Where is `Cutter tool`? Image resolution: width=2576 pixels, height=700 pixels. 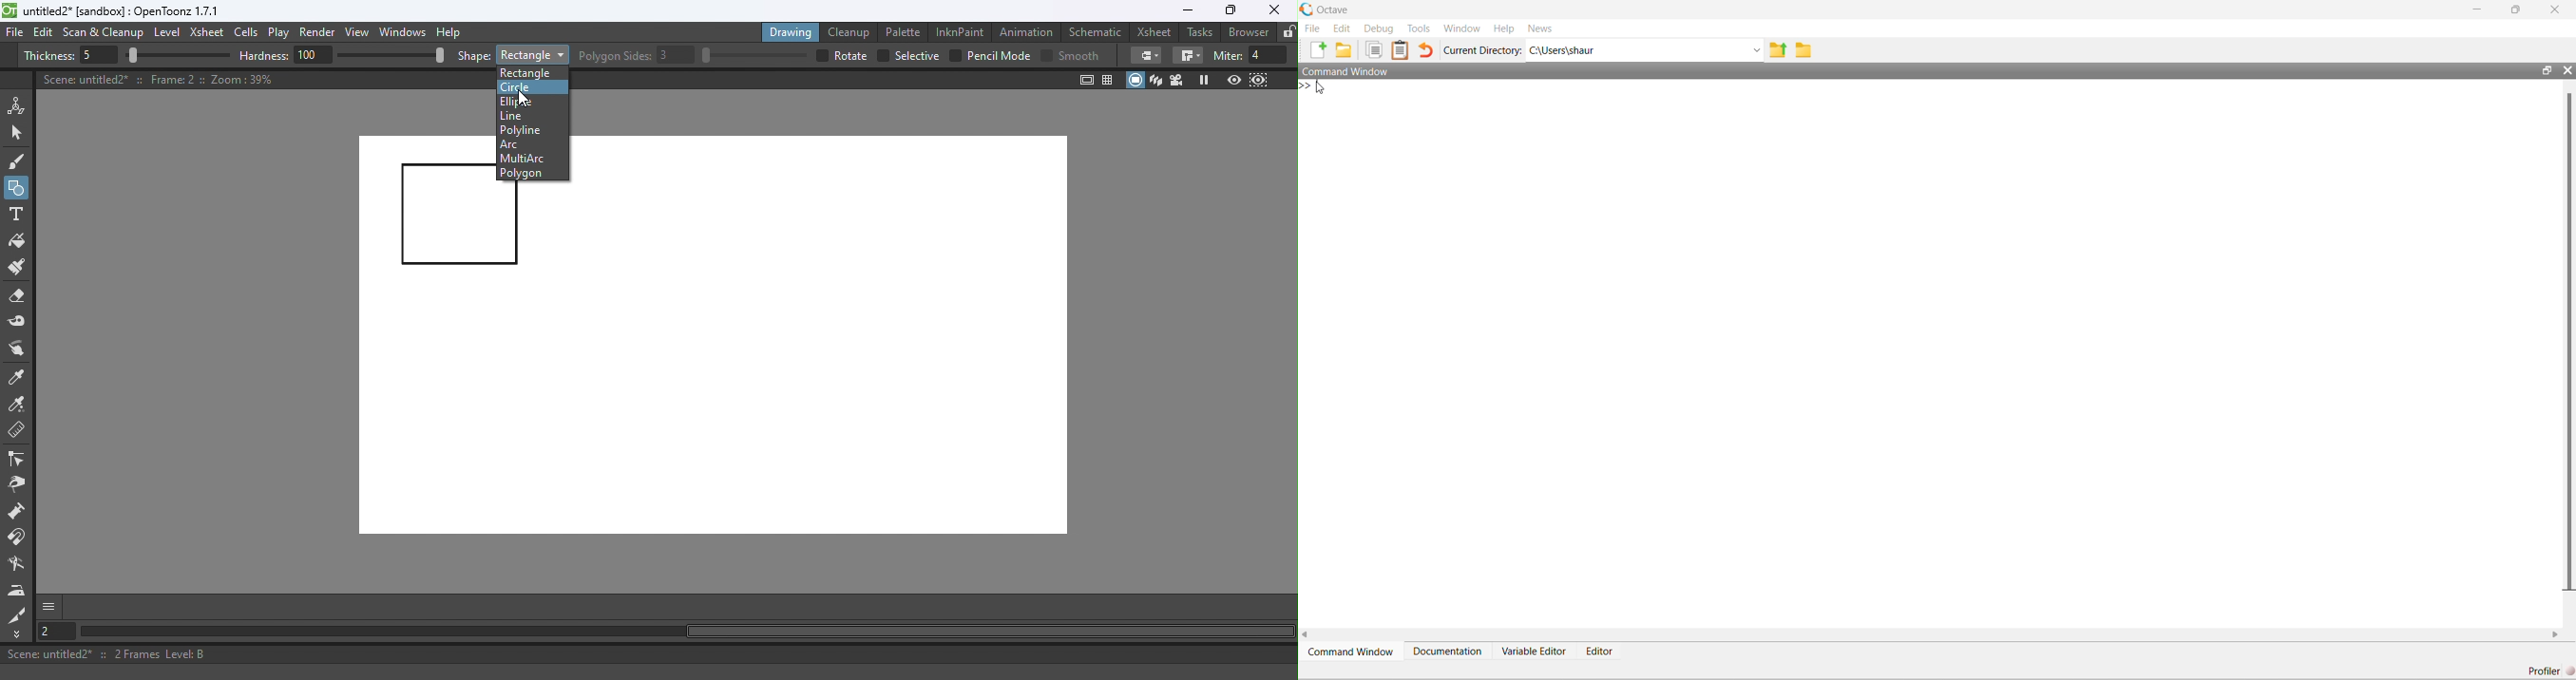
Cutter tool is located at coordinates (17, 614).